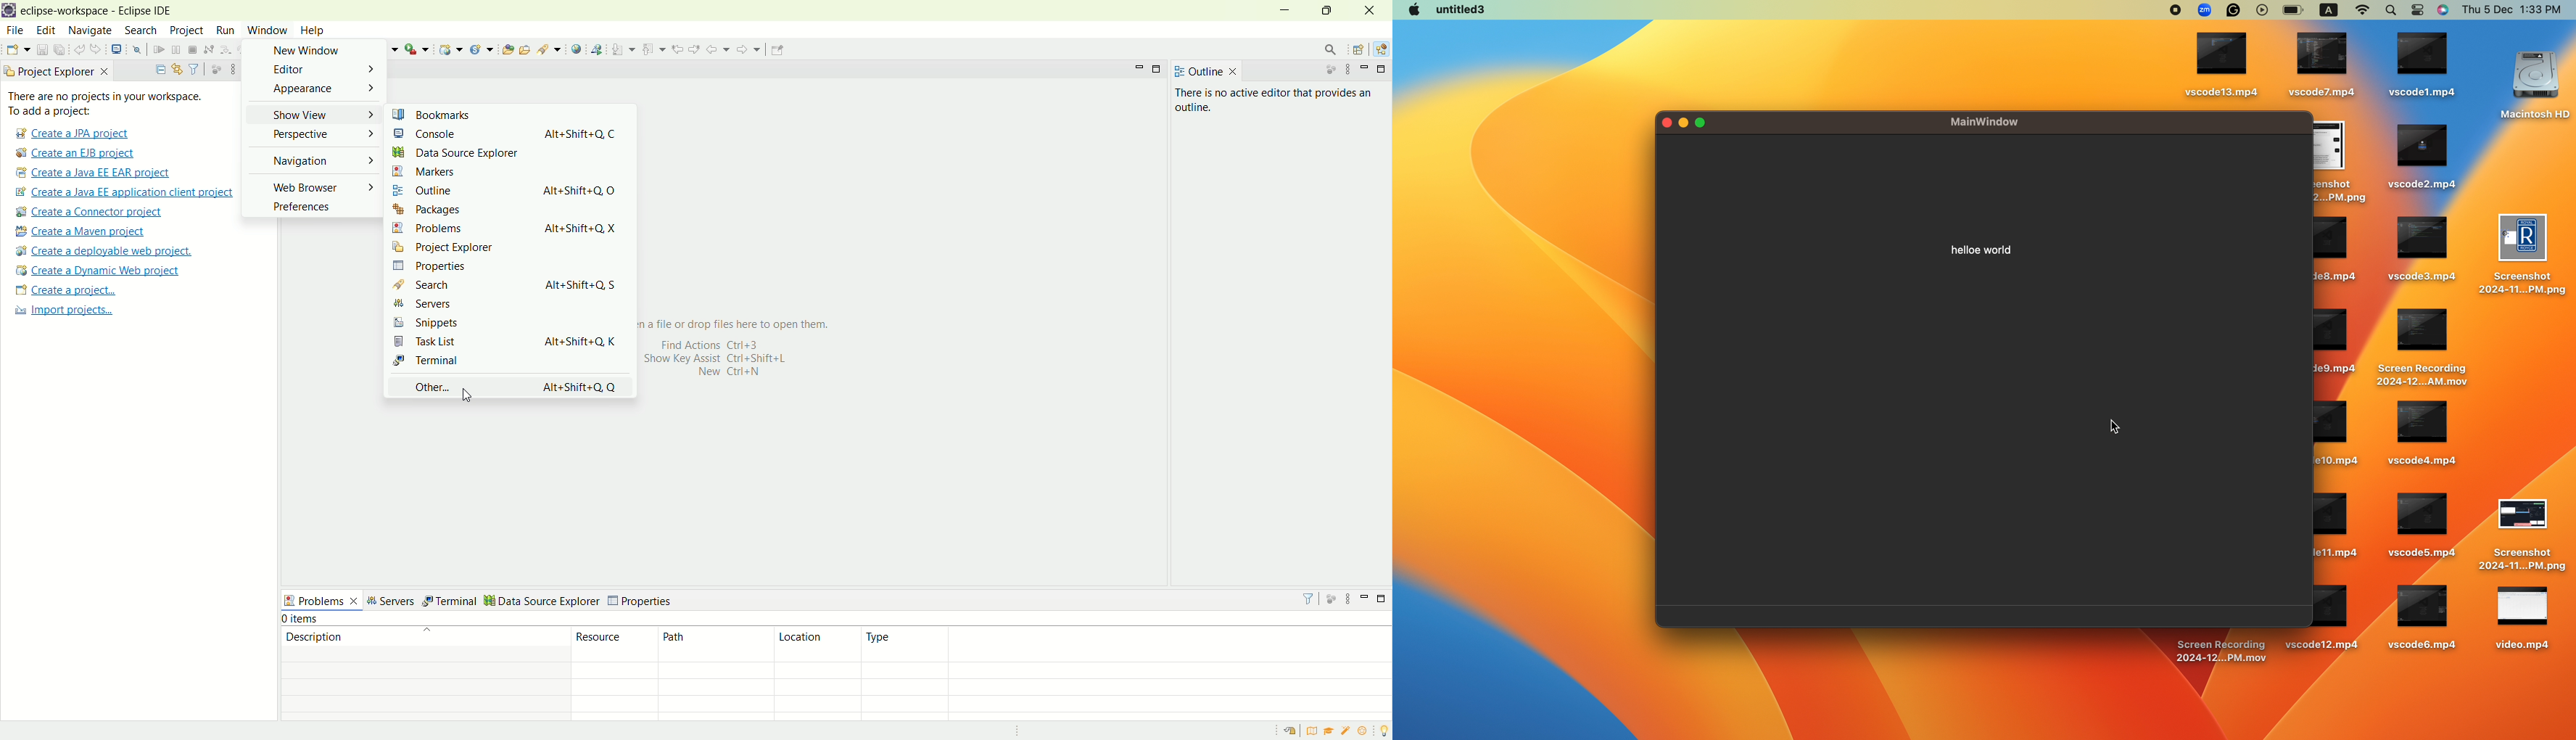 This screenshot has width=2576, height=756. I want to click on link with editor, so click(176, 67).